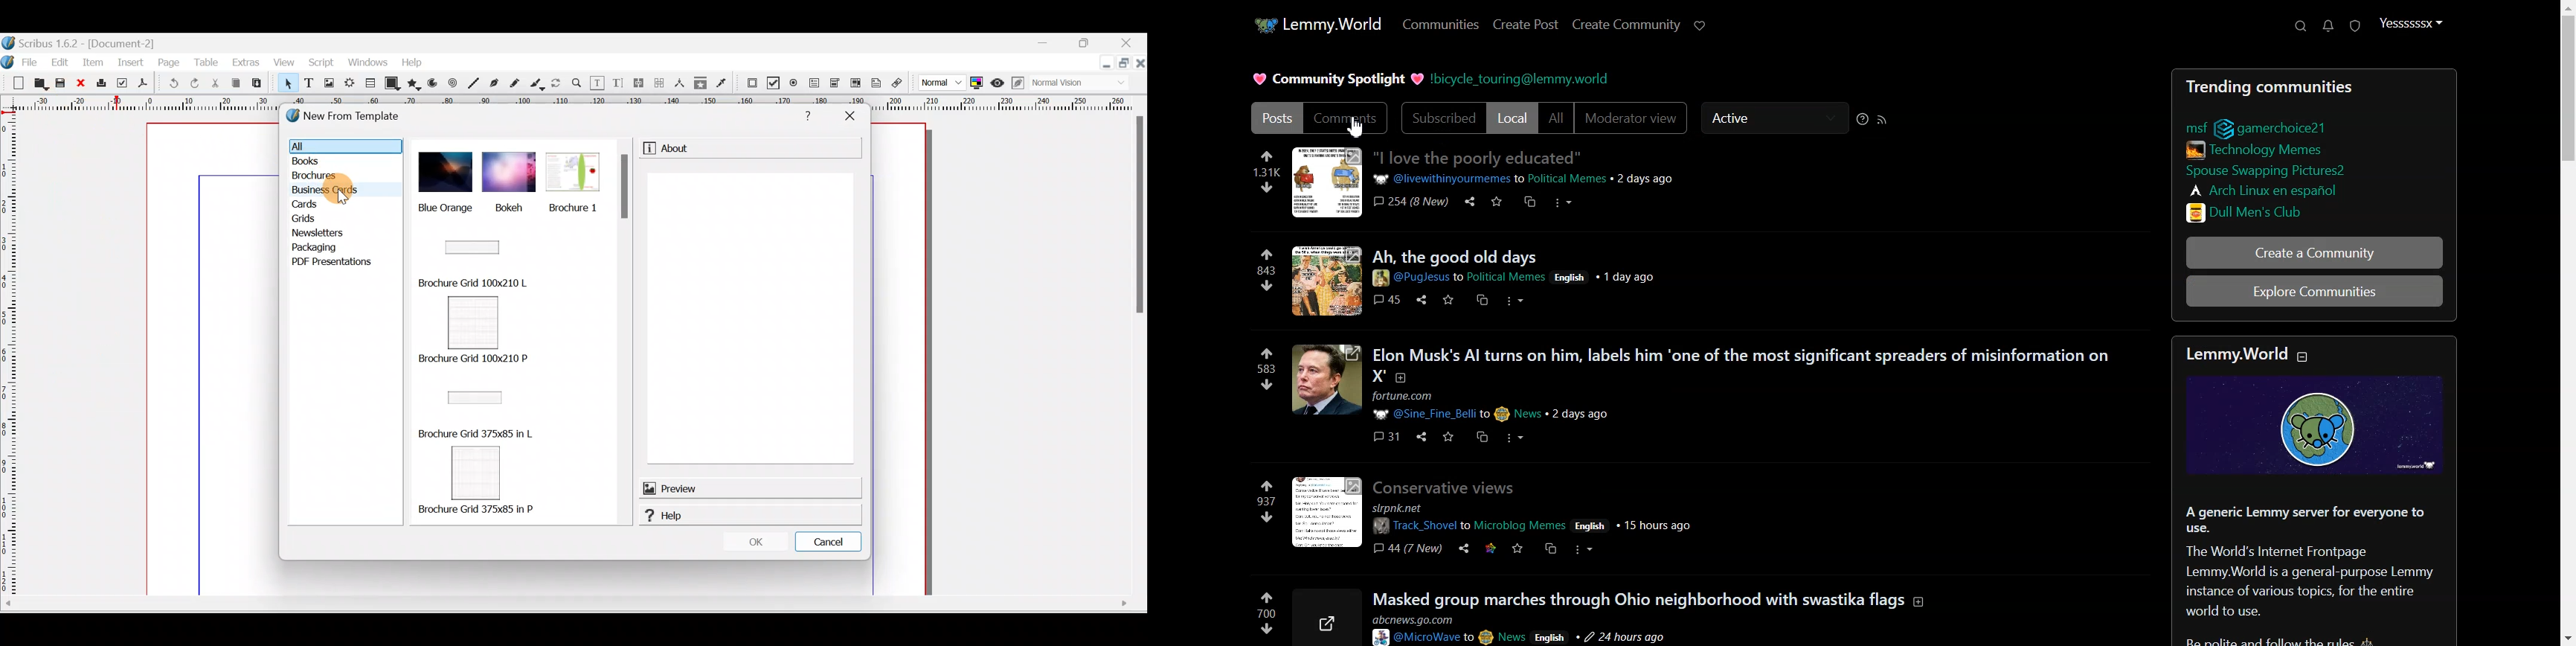 This screenshot has width=2576, height=672. I want to click on Shape, so click(393, 84).